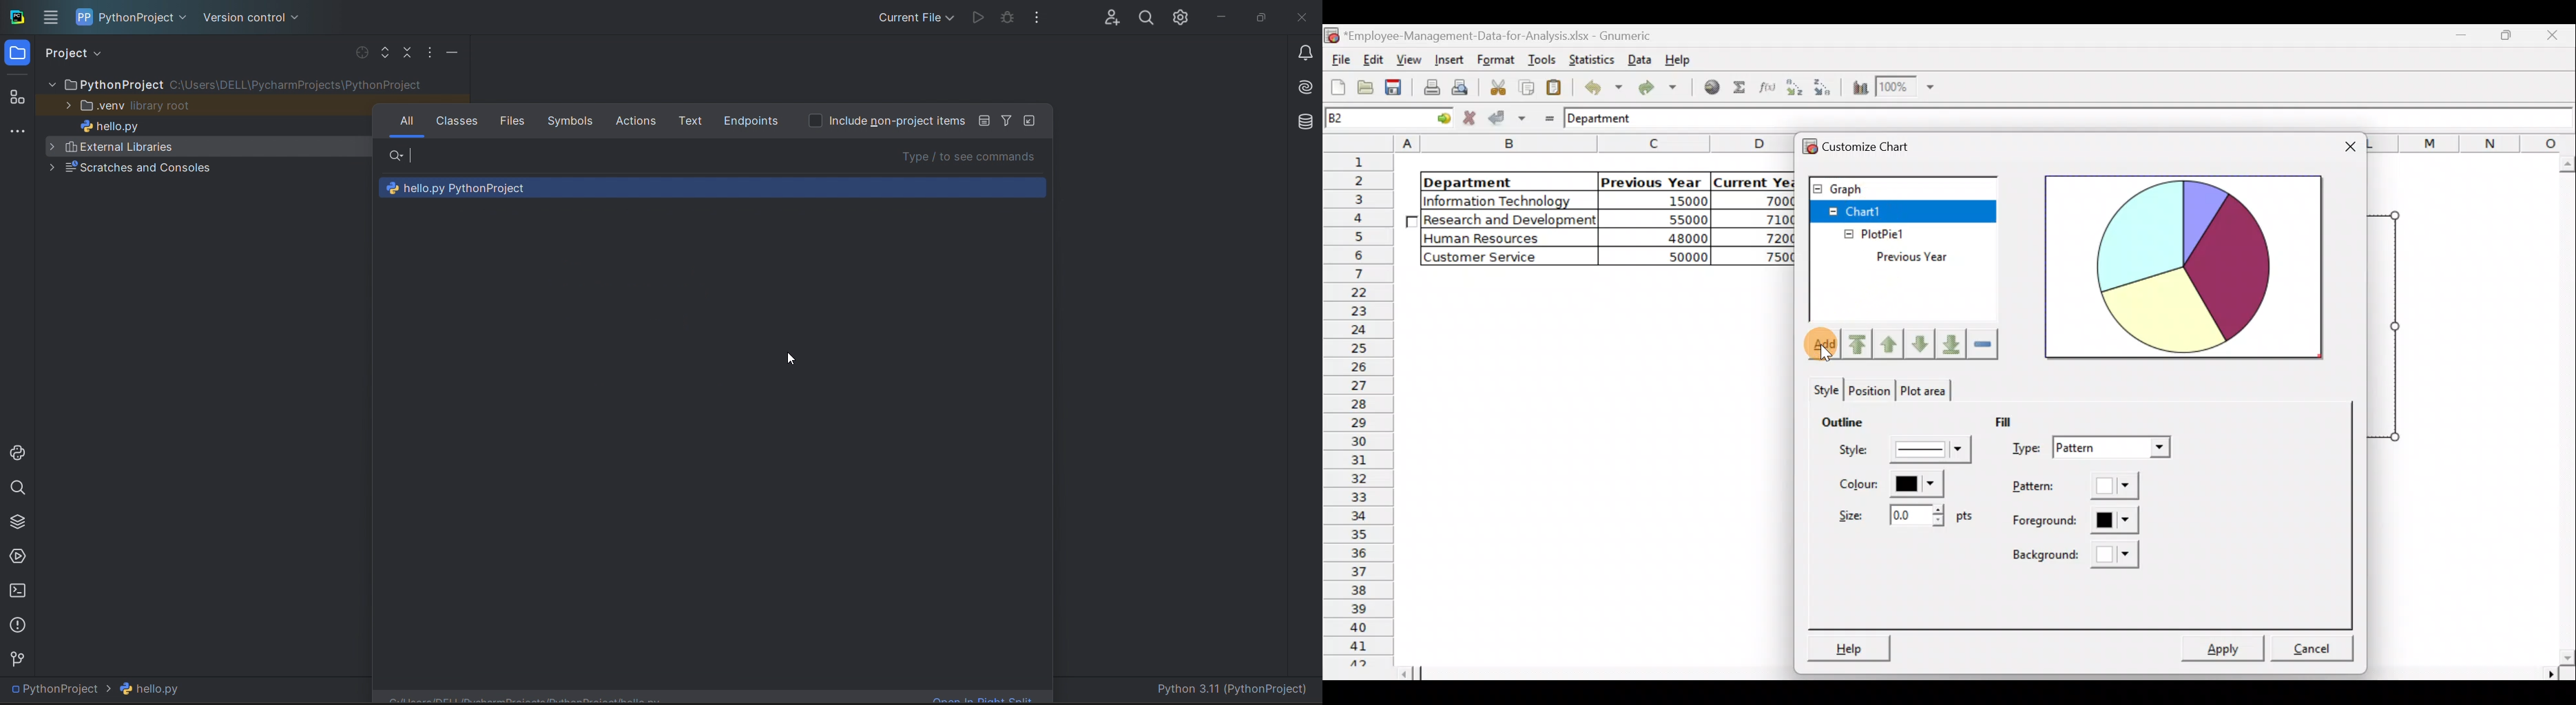 The height and width of the screenshot is (728, 2576). I want to click on File, so click(1339, 56).